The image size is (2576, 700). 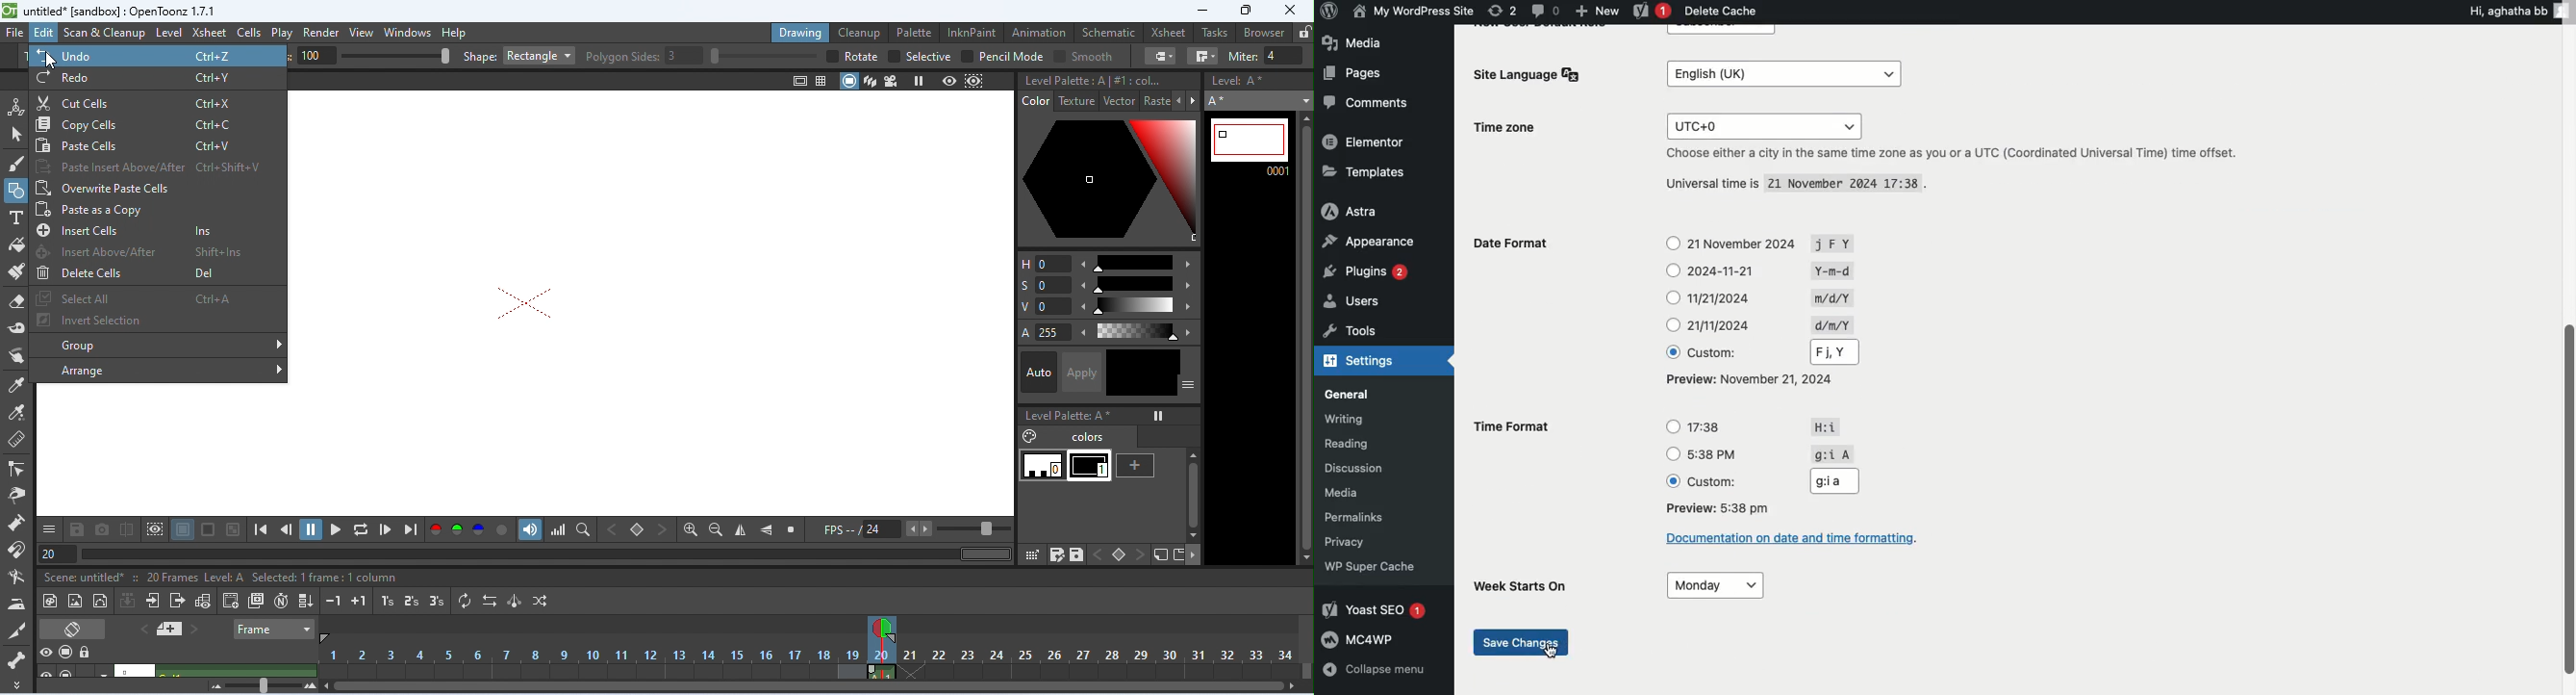 I want to click on Date format, so click(x=1527, y=246).